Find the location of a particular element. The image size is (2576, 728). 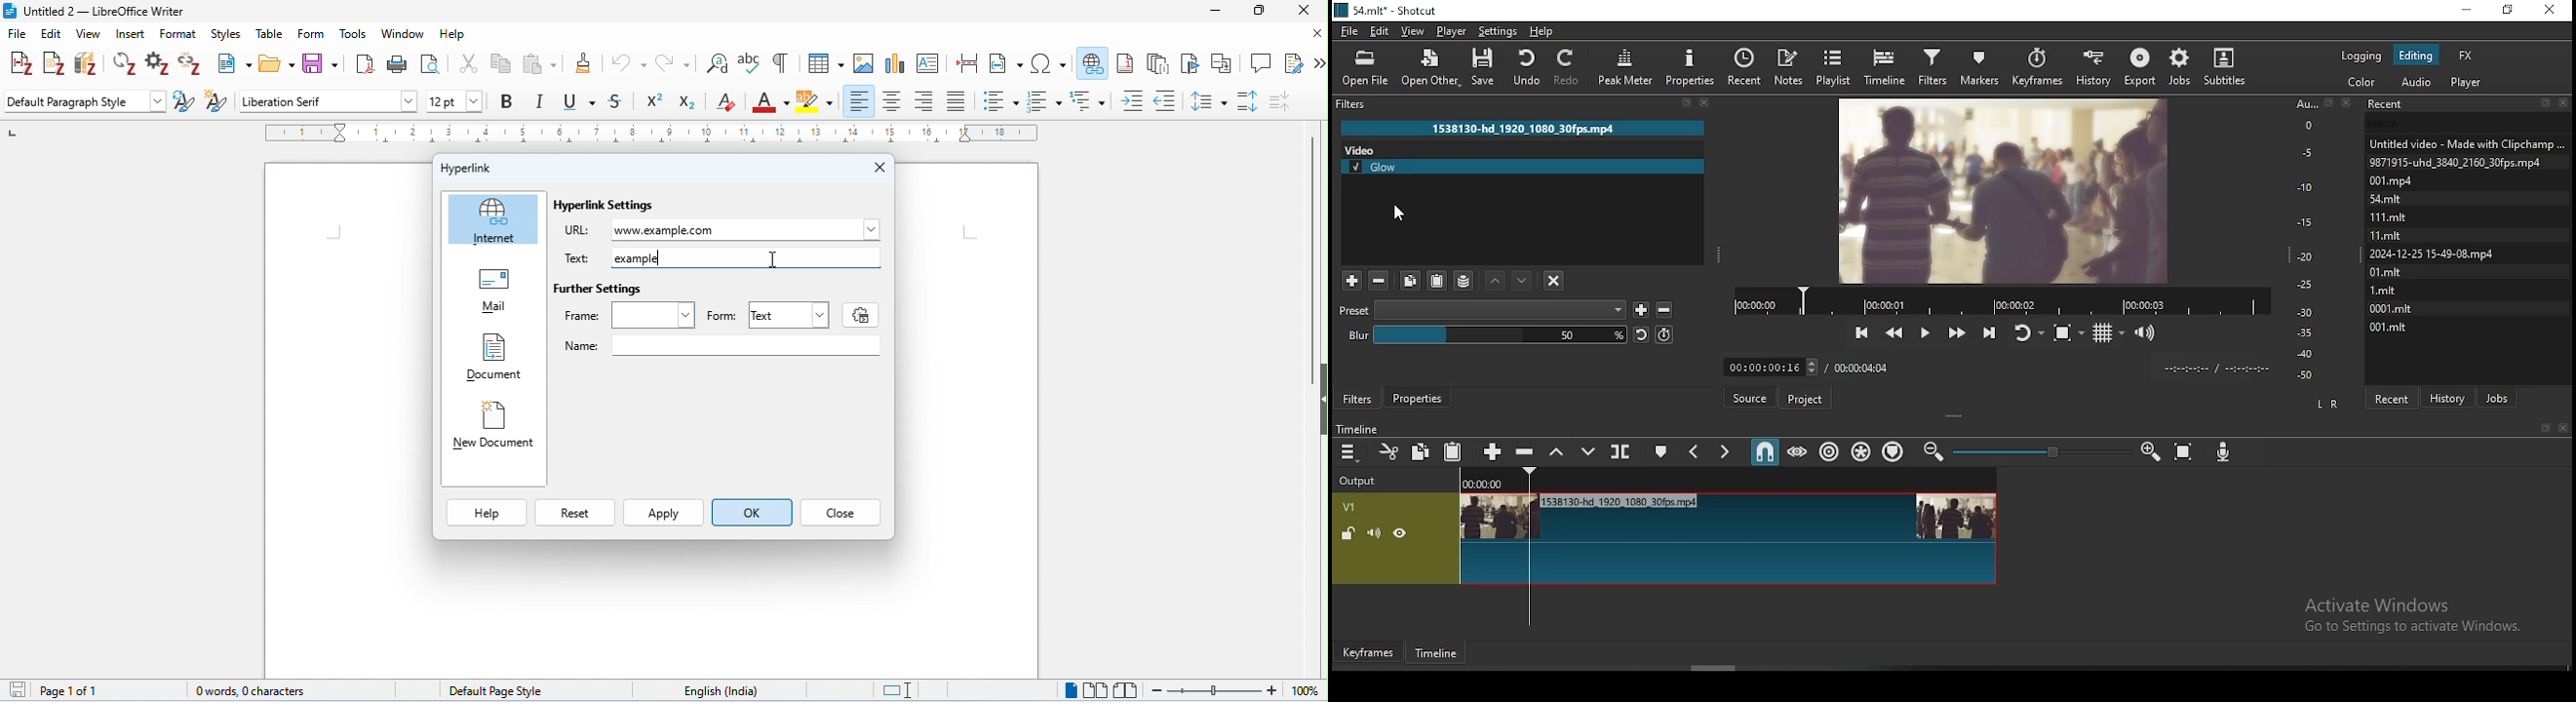

source is located at coordinates (1752, 399).